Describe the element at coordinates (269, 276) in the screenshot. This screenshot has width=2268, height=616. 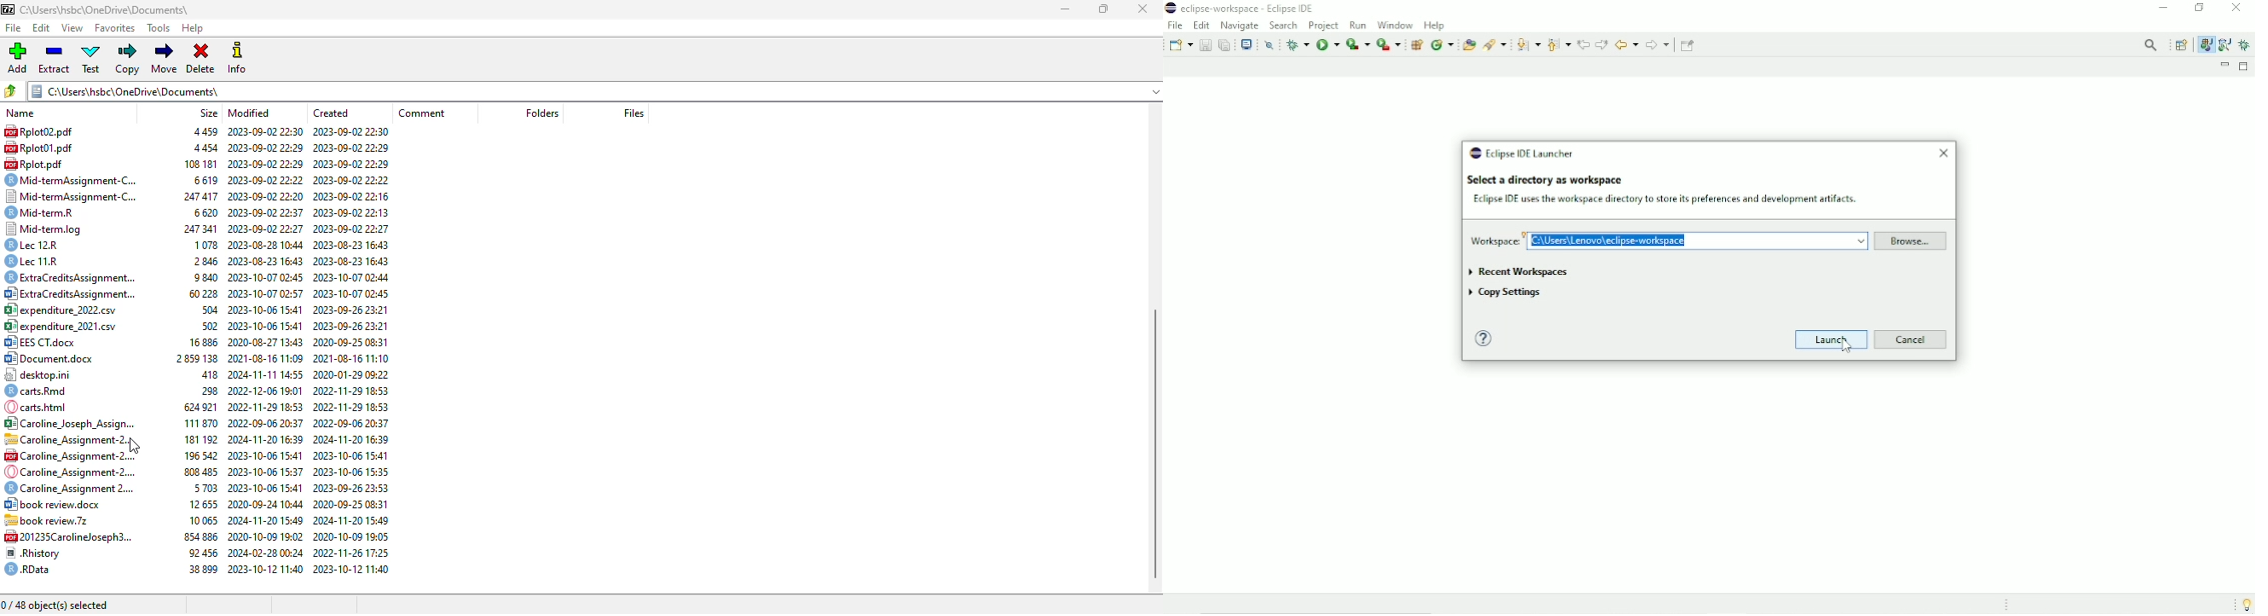
I see `2023-10-07 02:45` at that location.